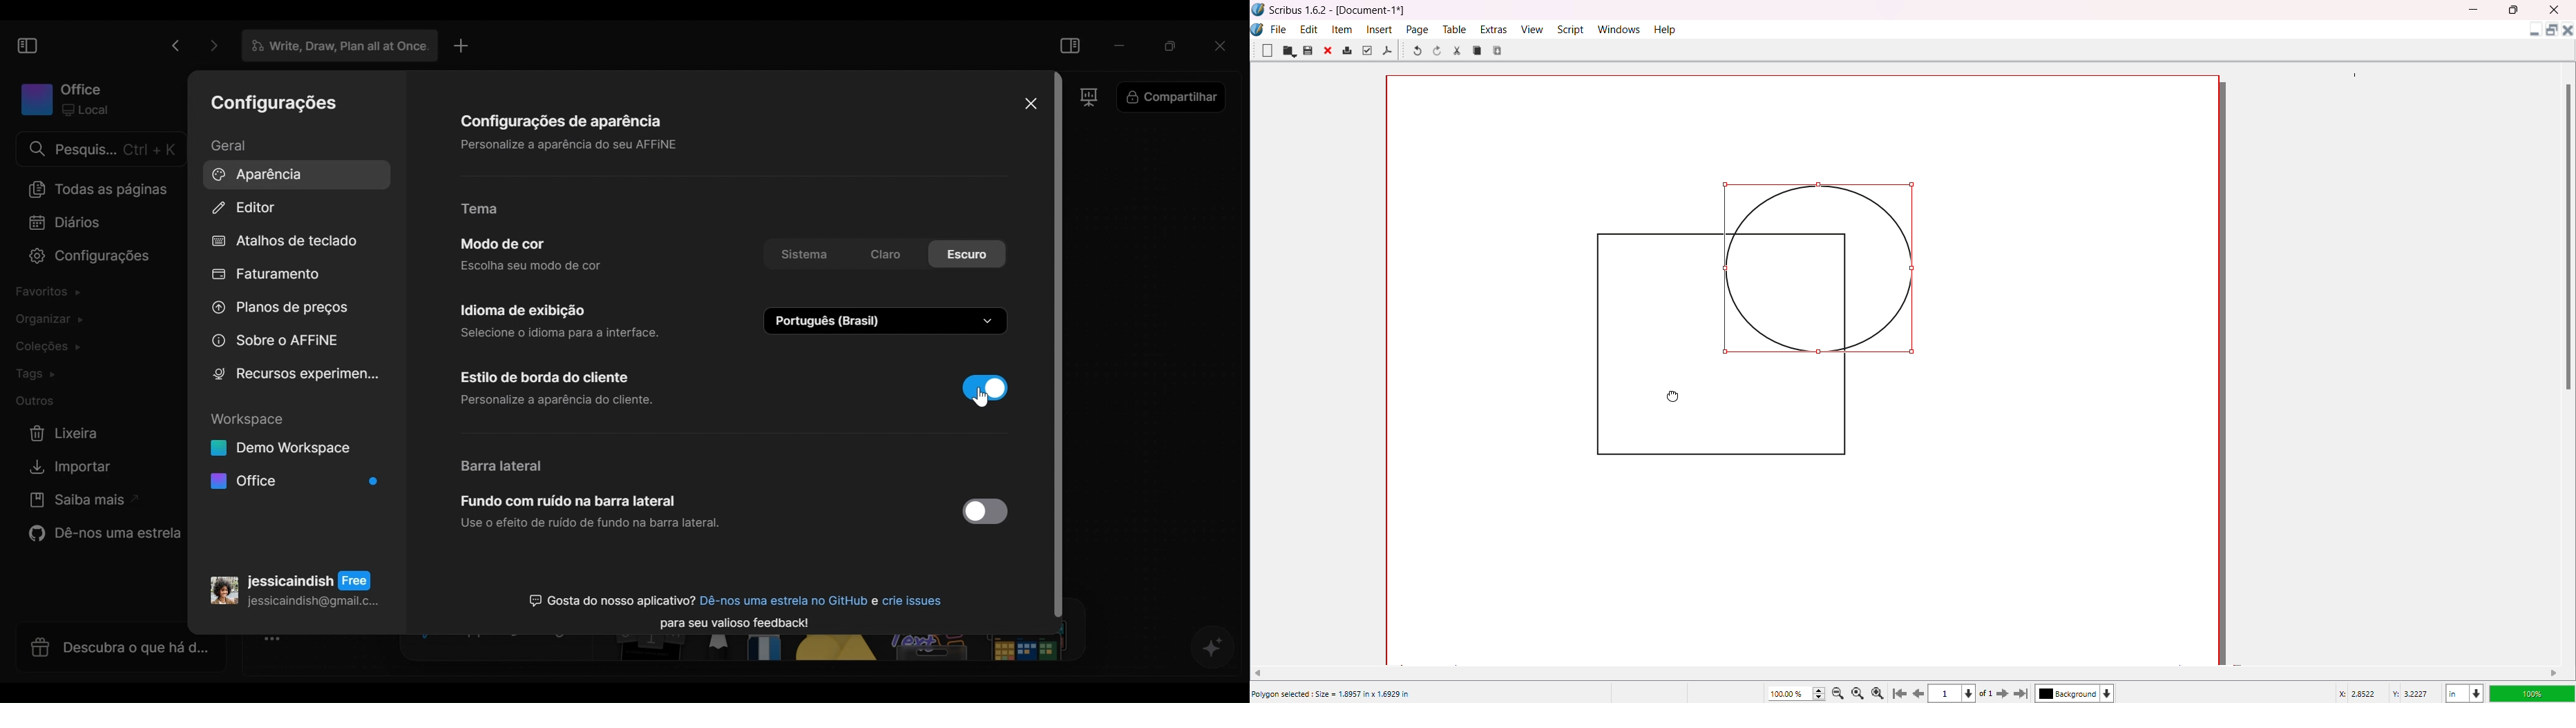  What do you see at coordinates (239, 145) in the screenshot?
I see `General` at bounding box center [239, 145].